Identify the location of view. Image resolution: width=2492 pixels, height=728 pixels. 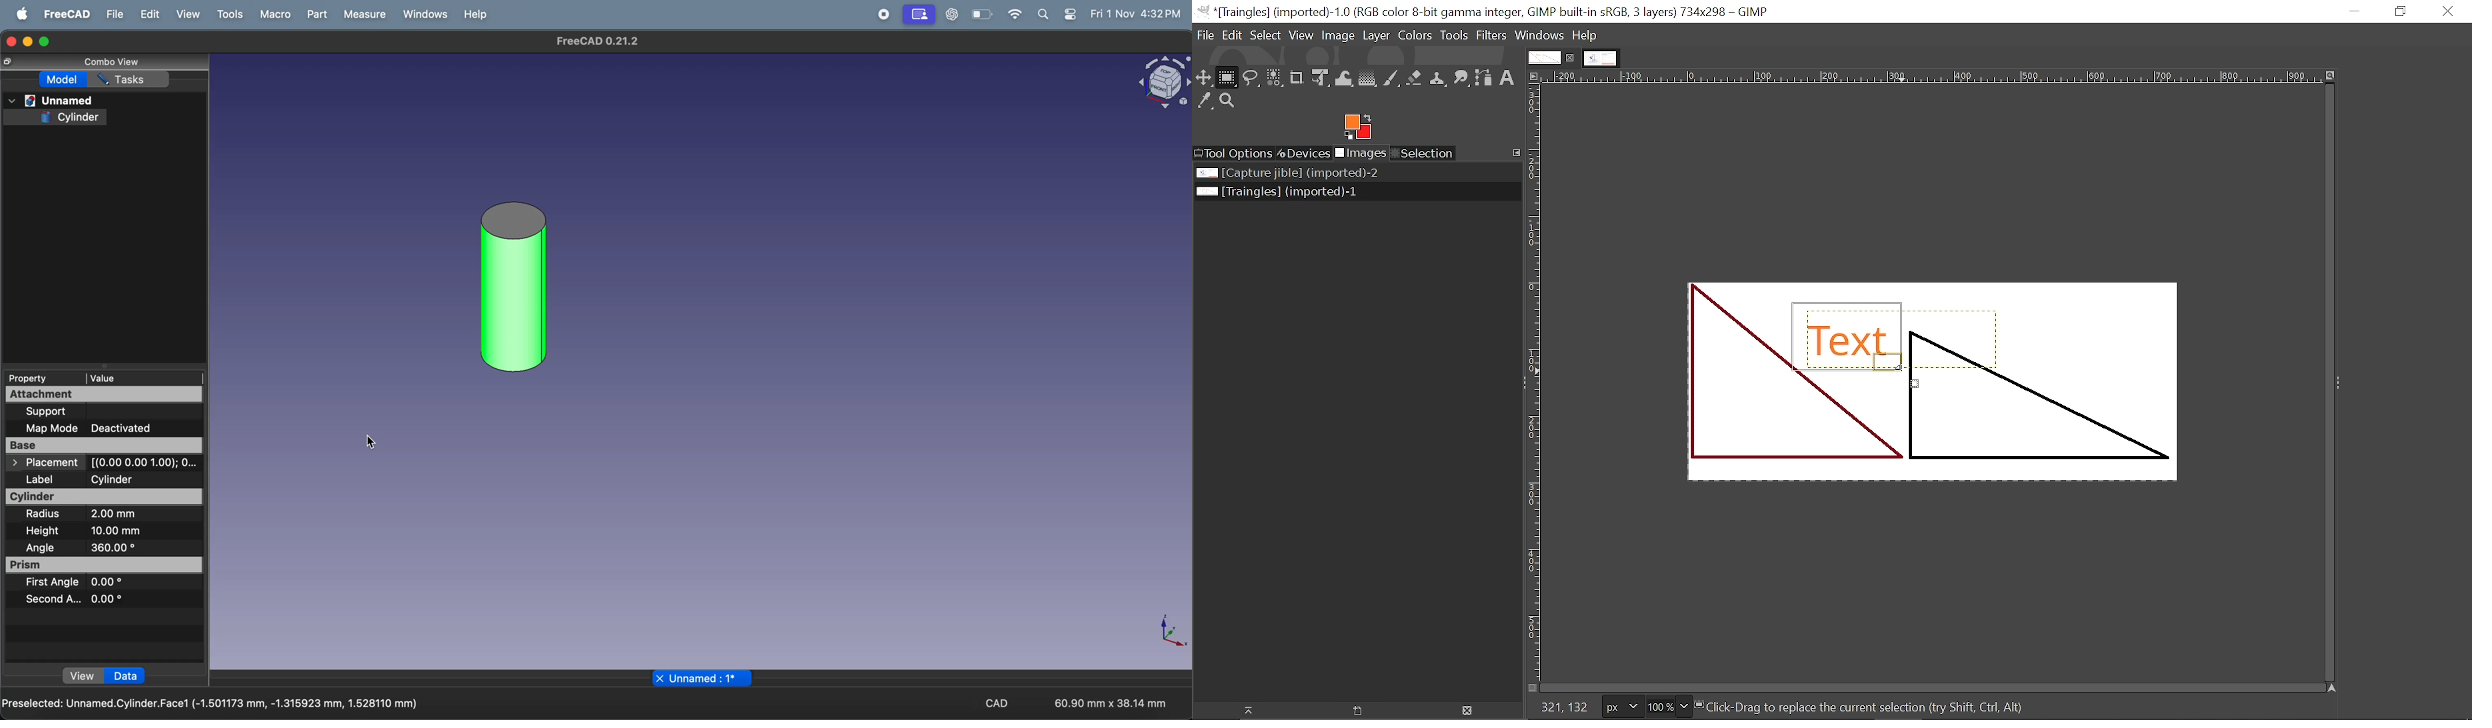
(184, 14).